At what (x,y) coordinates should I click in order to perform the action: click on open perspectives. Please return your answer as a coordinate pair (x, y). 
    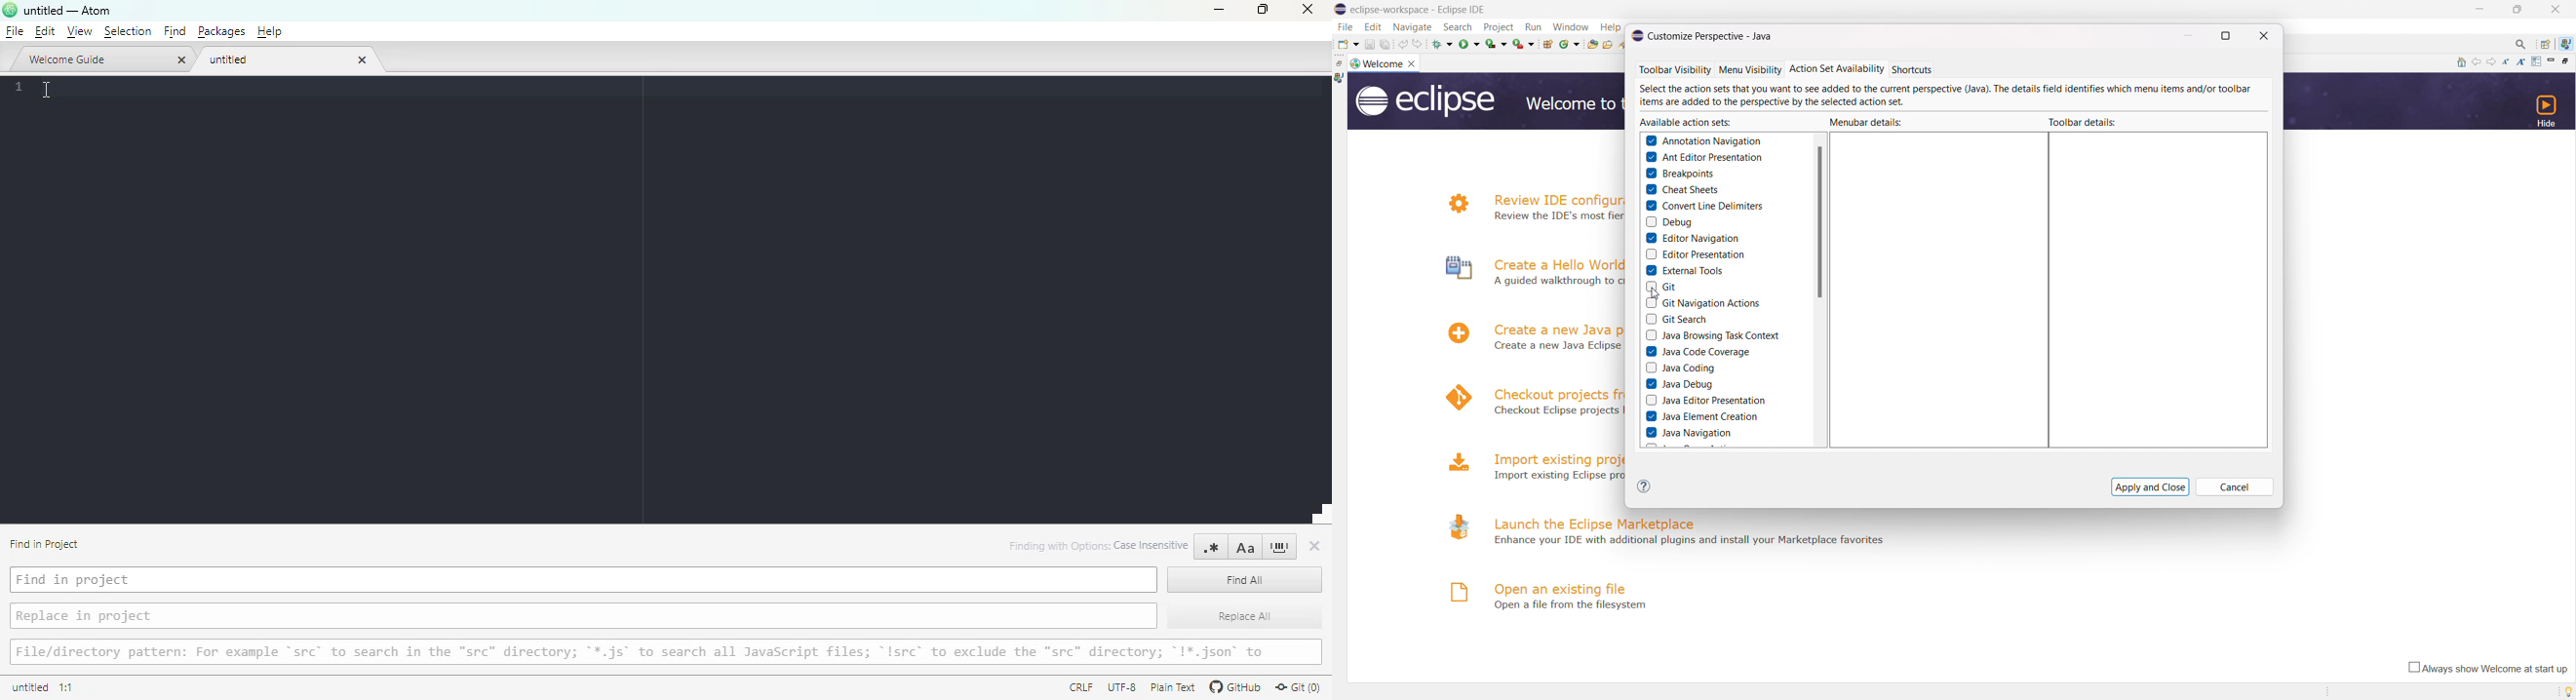
    Looking at the image, I should click on (2546, 44).